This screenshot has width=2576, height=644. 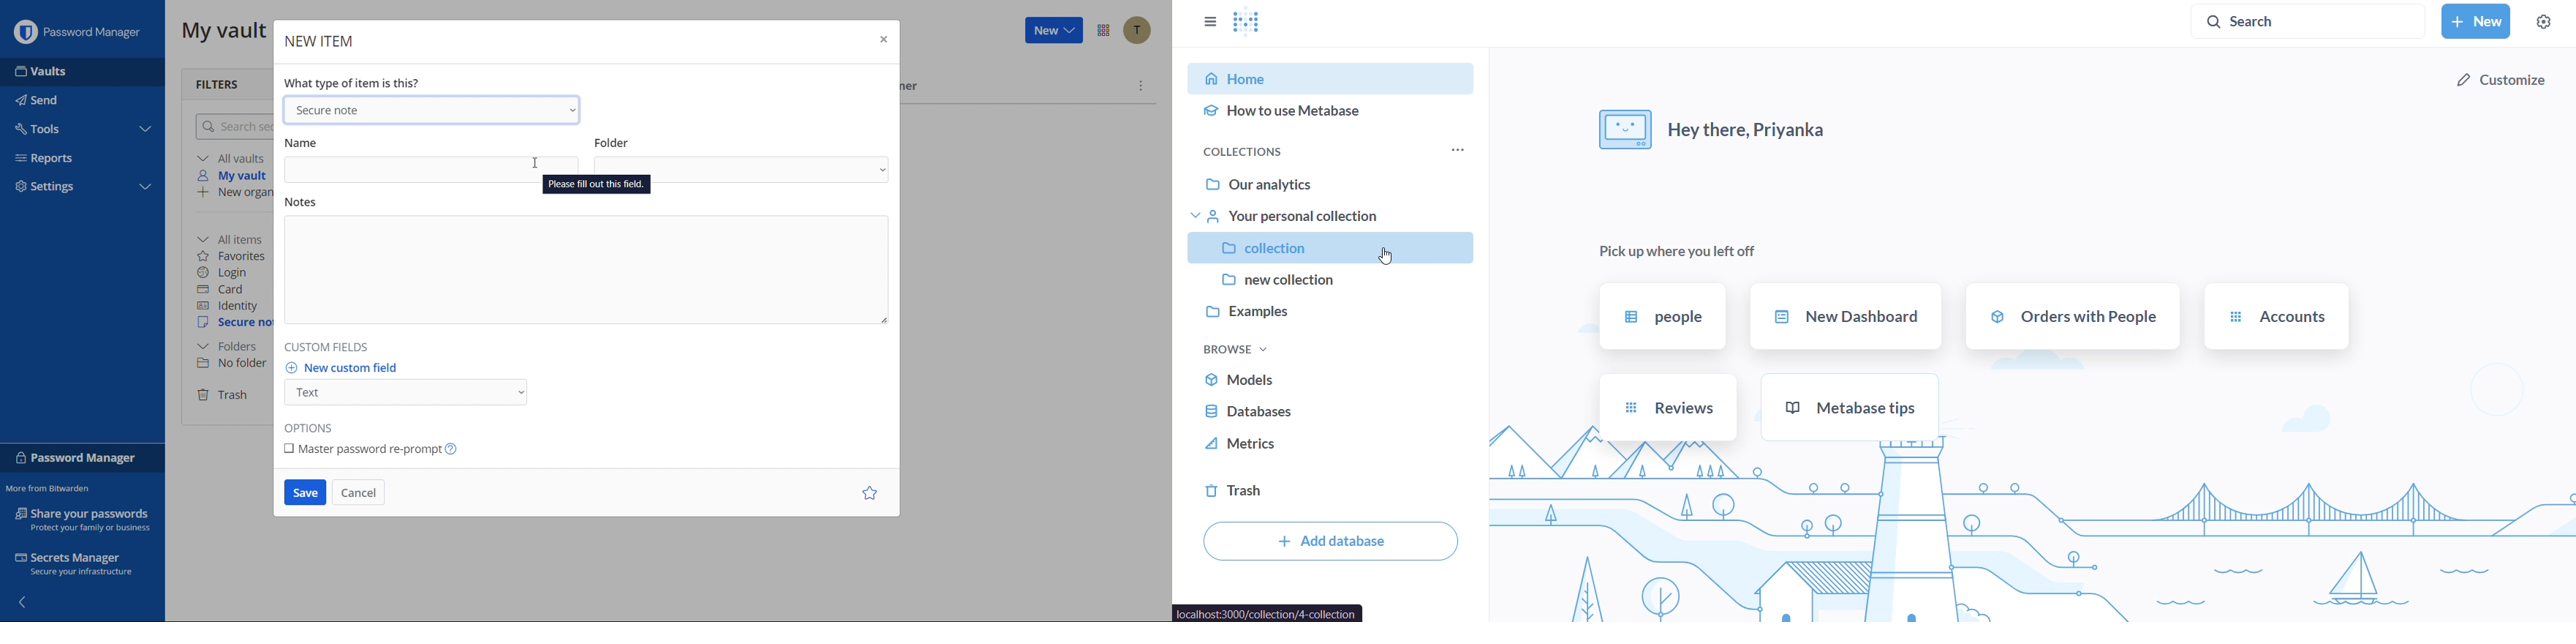 What do you see at coordinates (2033, 538) in the screenshot?
I see `background` at bounding box center [2033, 538].